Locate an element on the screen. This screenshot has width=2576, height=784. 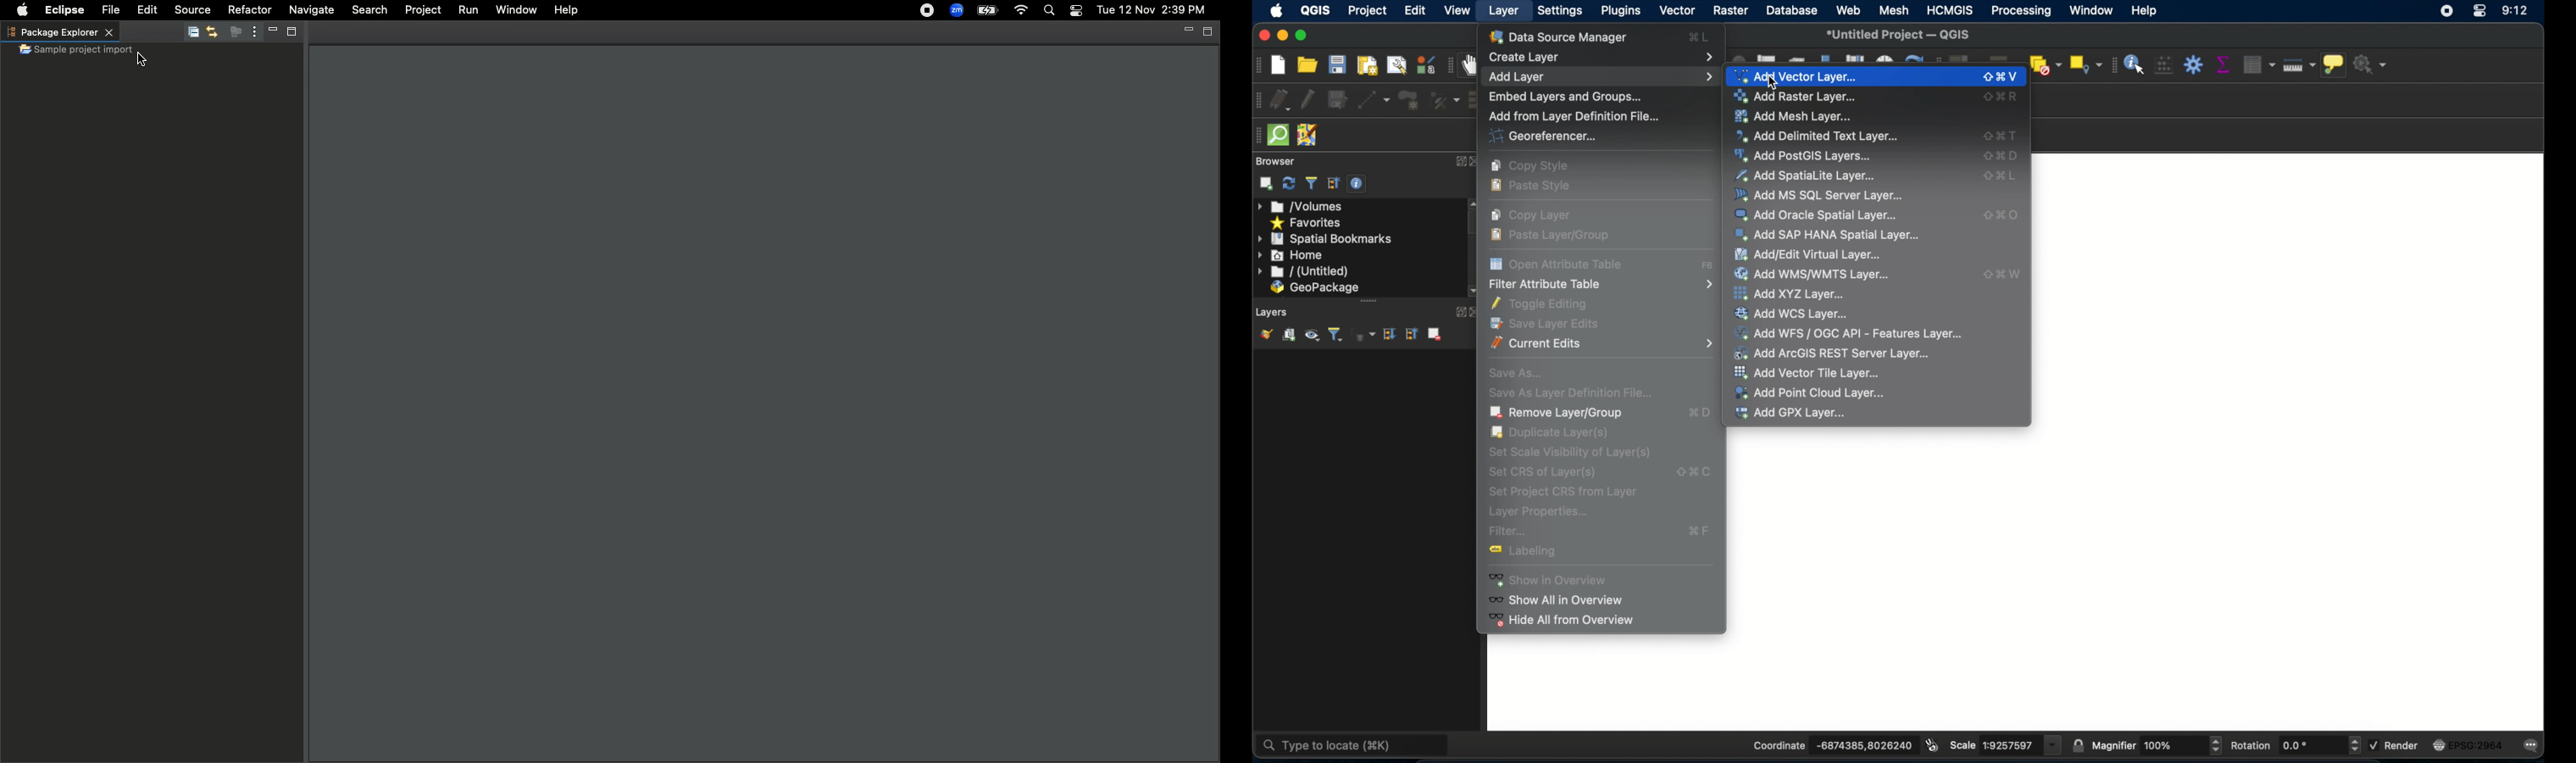
coordinate is located at coordinates (1823, 742).